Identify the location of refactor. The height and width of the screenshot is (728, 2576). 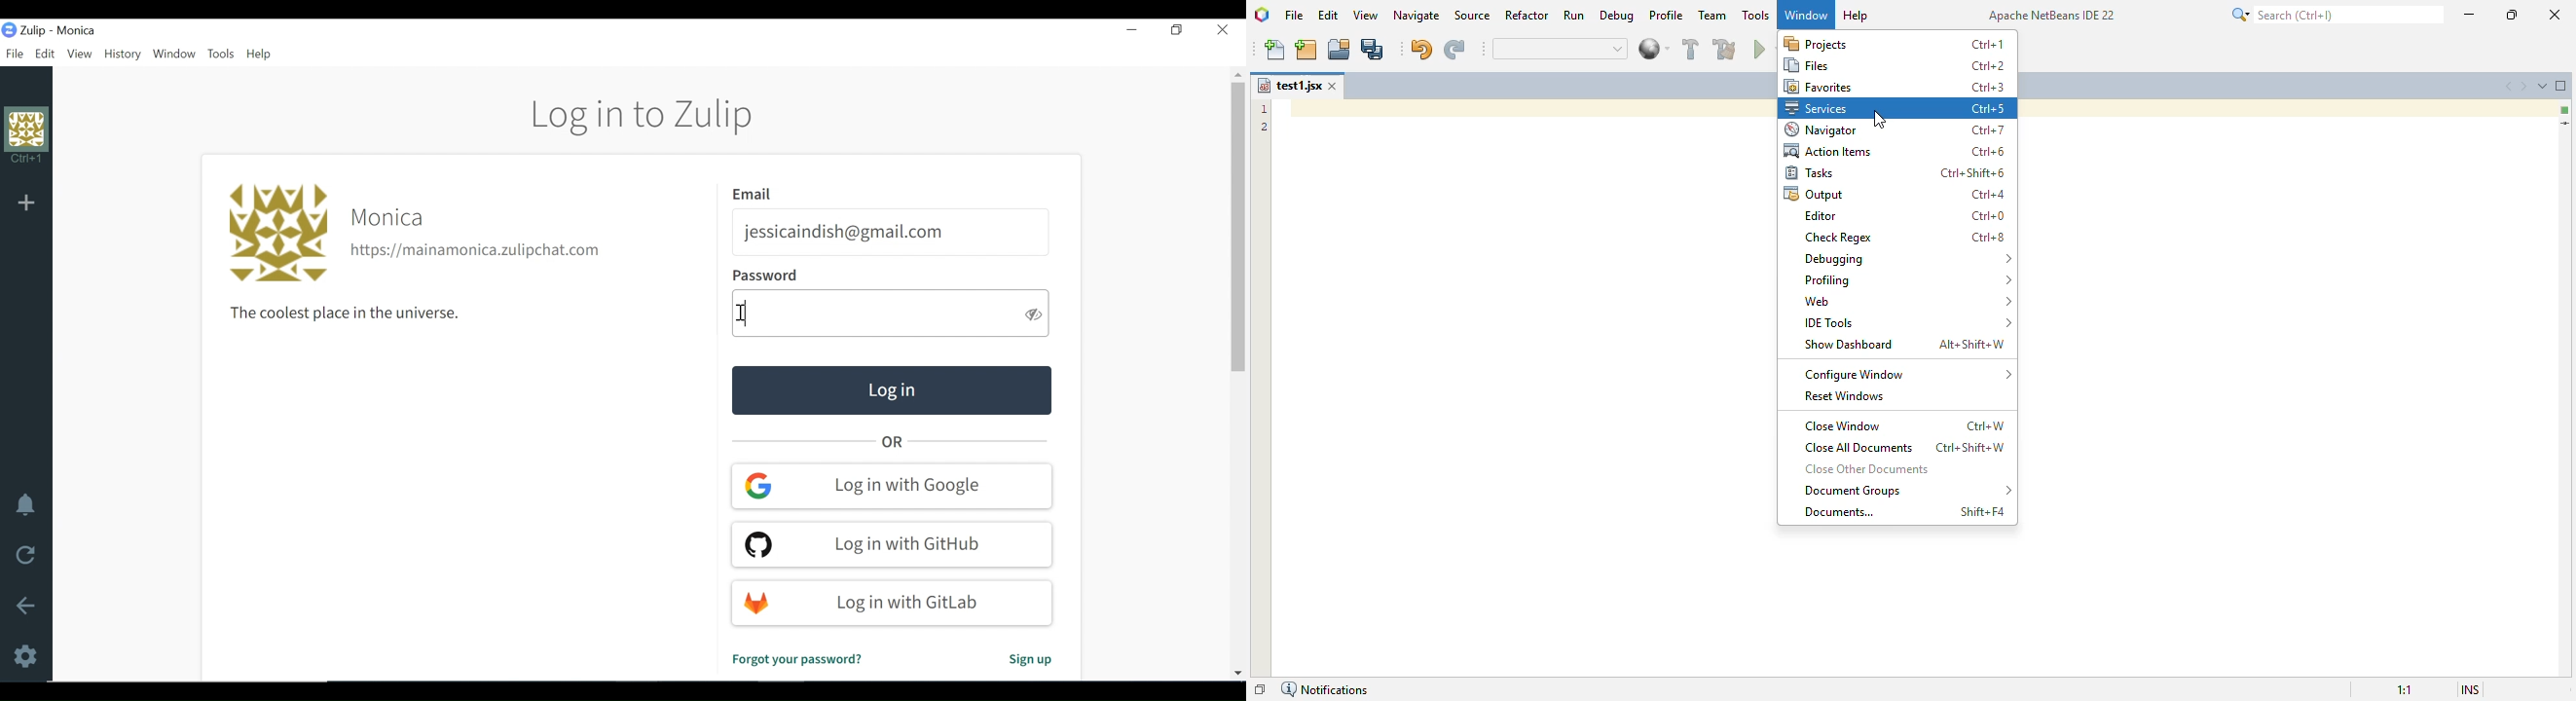
(1527, 15).